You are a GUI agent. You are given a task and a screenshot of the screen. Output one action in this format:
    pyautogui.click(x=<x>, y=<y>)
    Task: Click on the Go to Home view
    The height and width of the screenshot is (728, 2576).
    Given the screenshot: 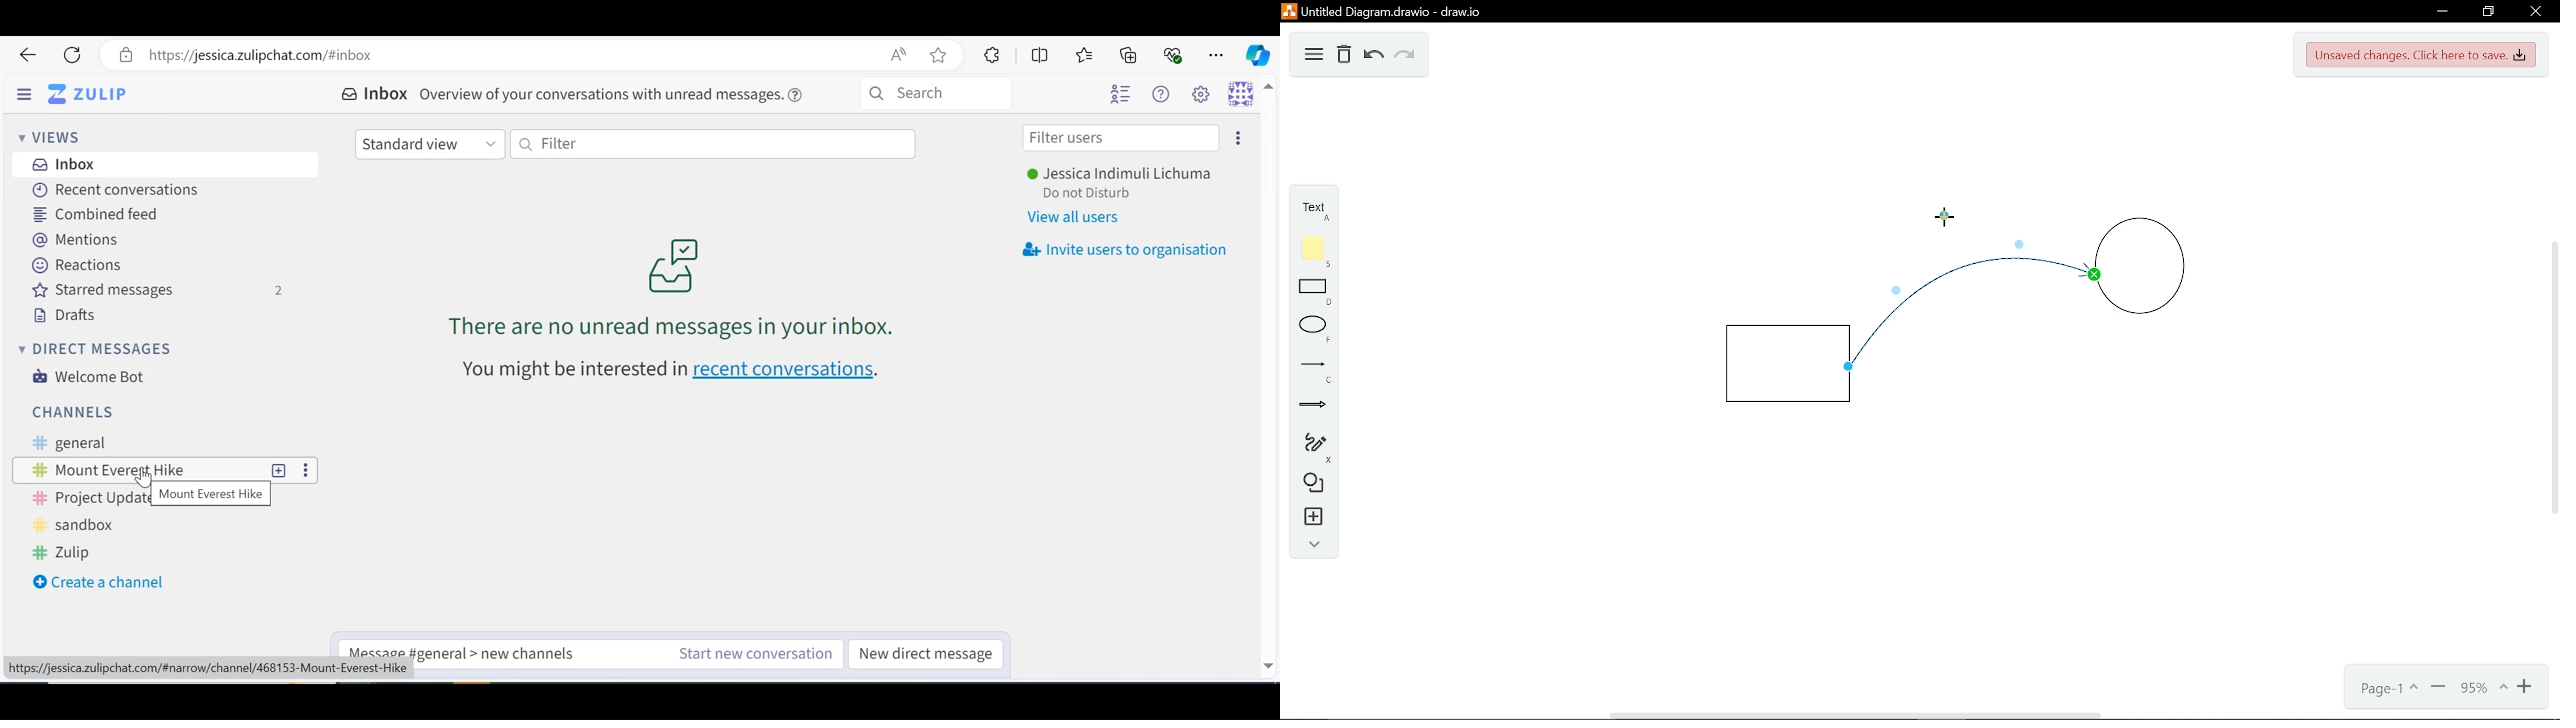 What is the action you would take?
    pyautogui.click(x=98, y=93)
    